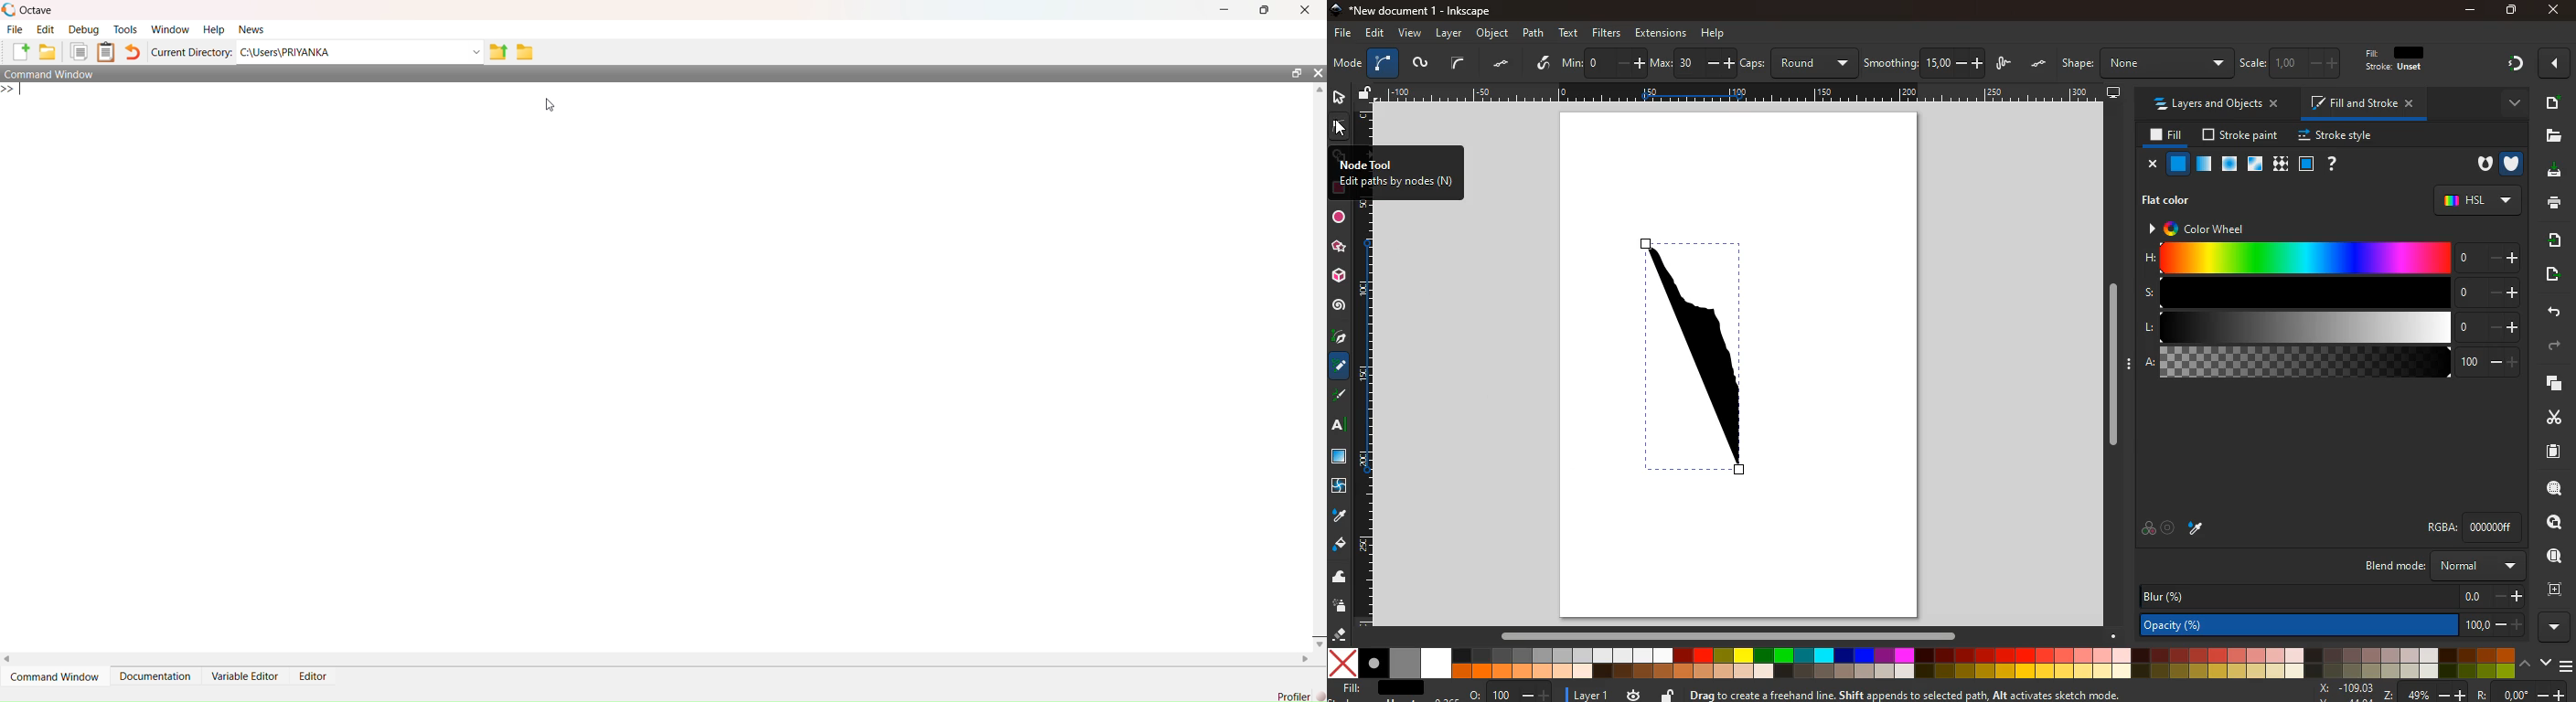  I want to click on texture, so click(2280, 164).